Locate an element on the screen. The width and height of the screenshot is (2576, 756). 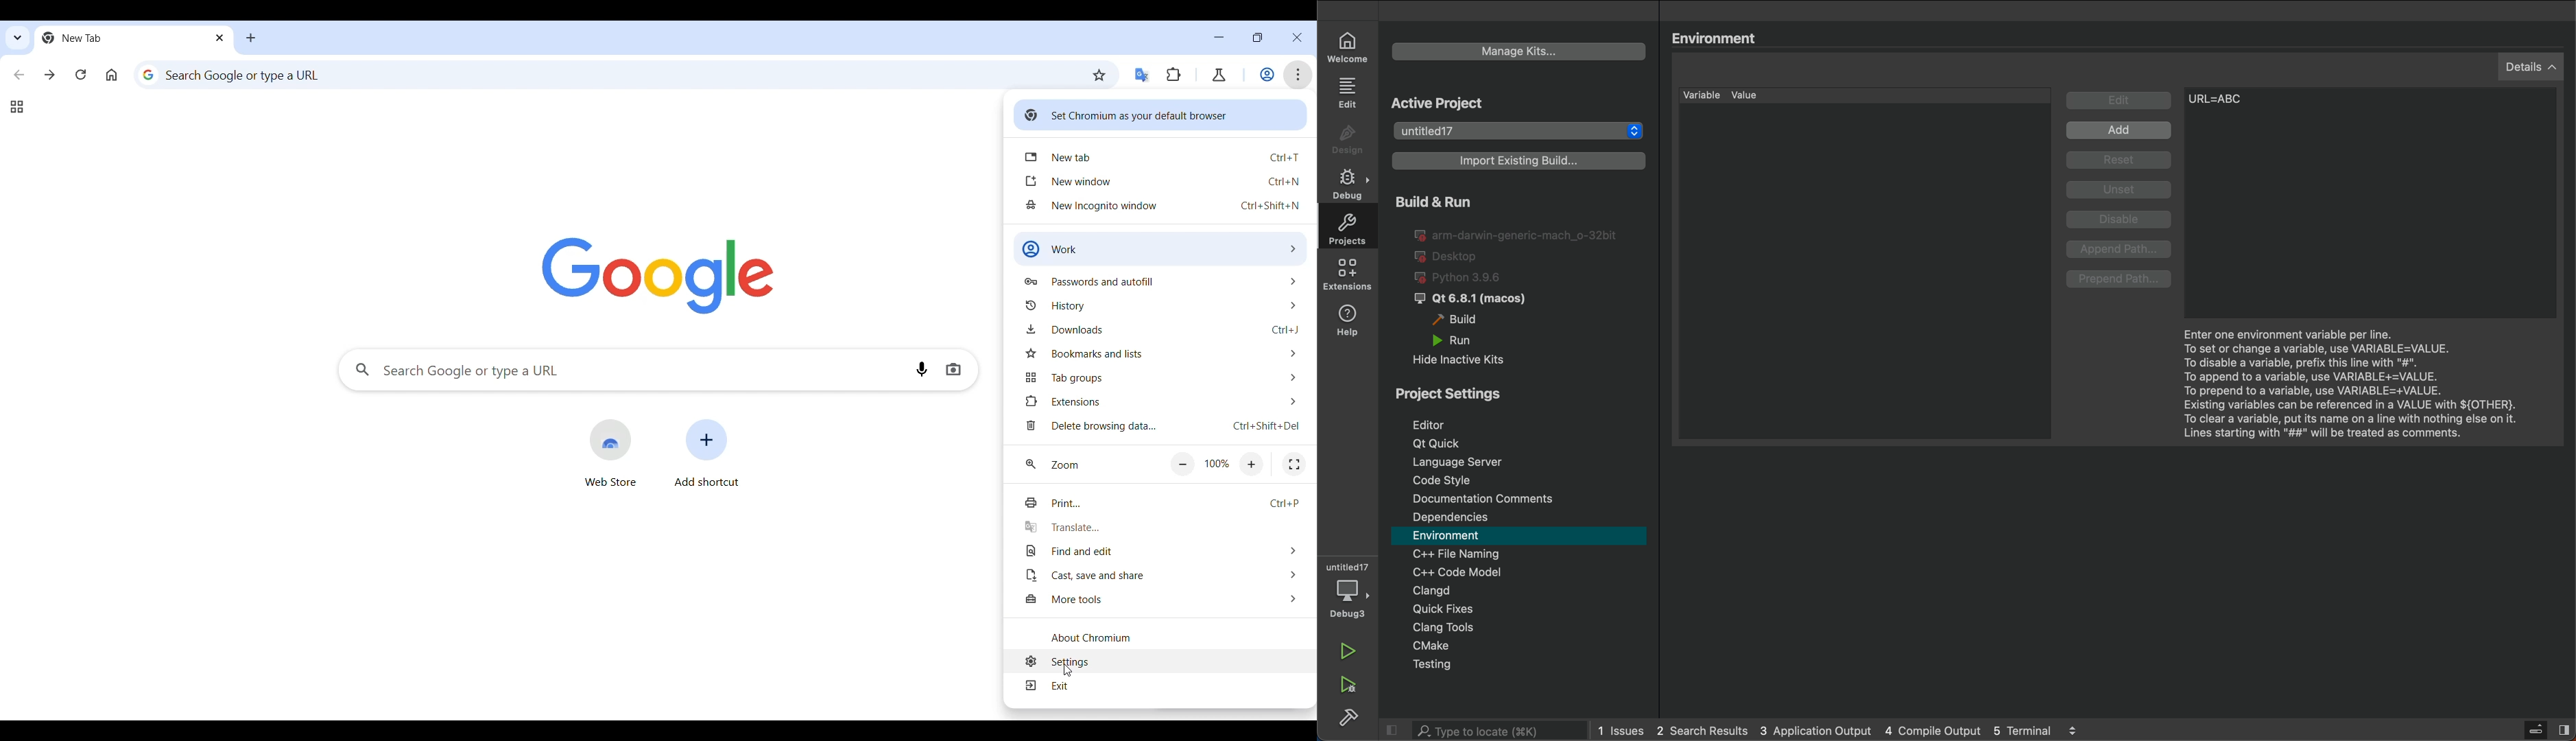
search is located at coordinates (1479, 730).